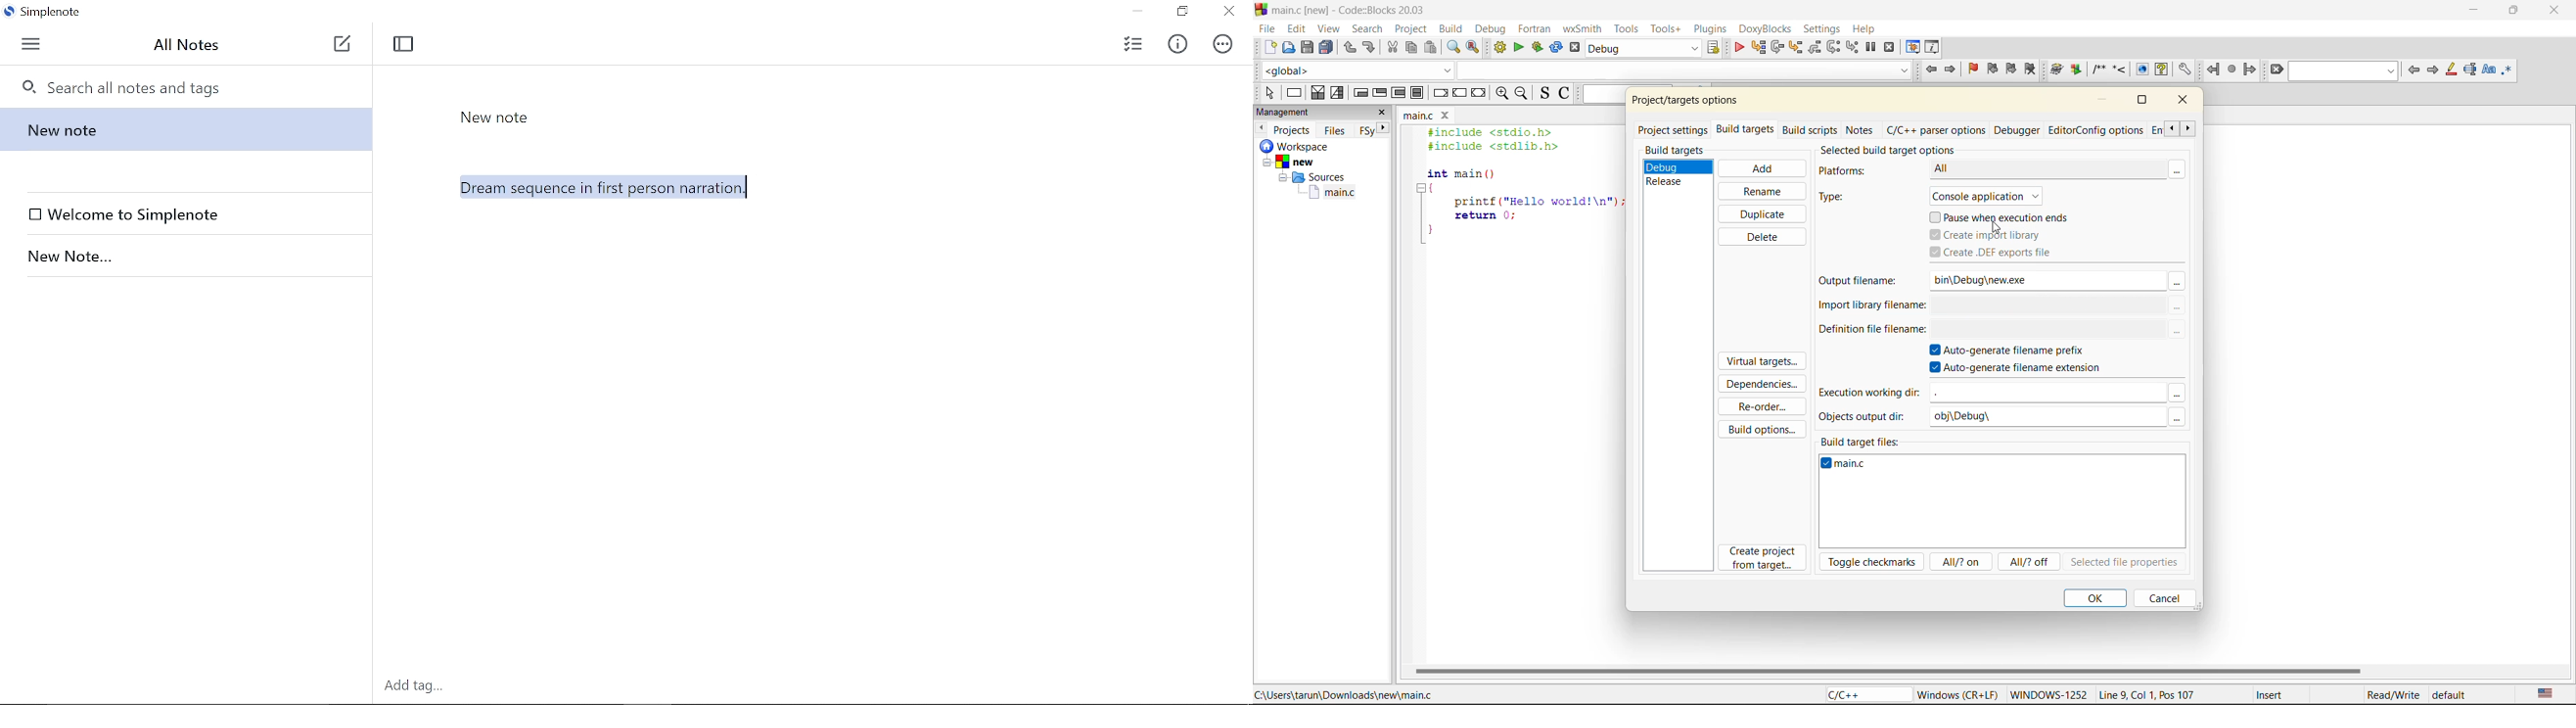  What do you see at coordinates (1327, 29) in the screenshot?
I see `view` at bounding box center [1327, 29].